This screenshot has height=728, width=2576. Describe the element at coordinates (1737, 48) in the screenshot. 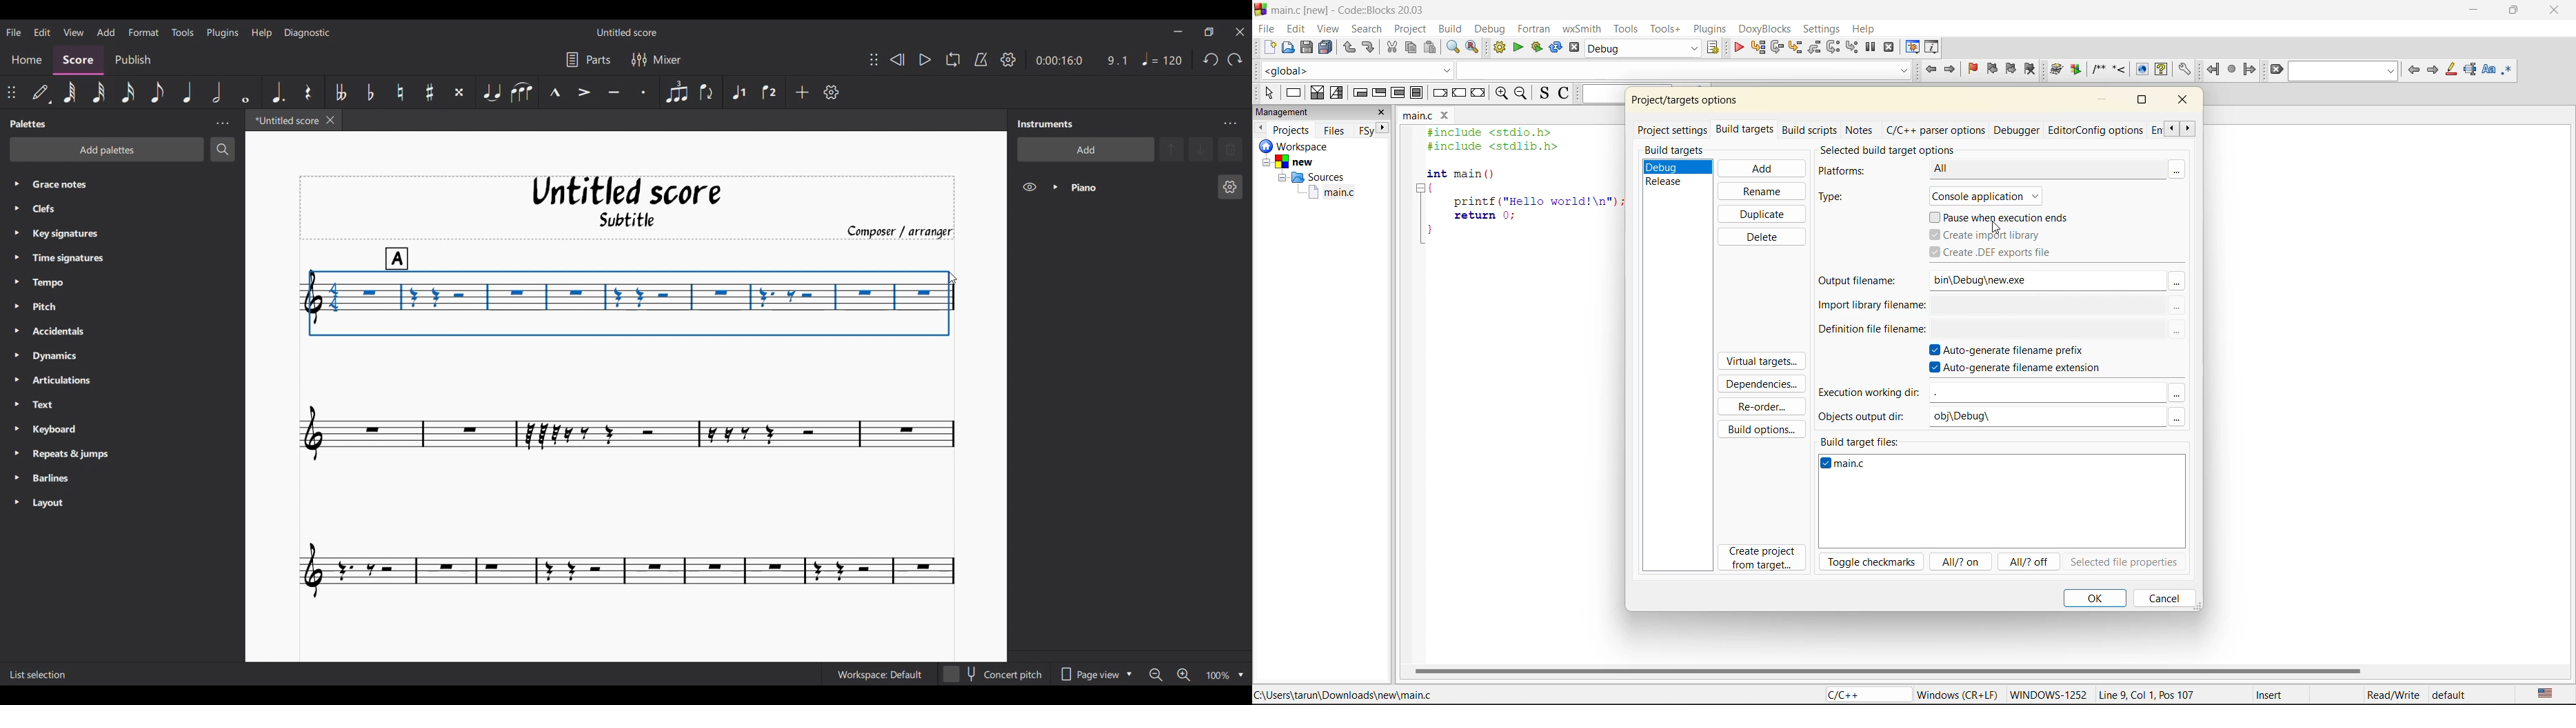

I see `debug` at that location.